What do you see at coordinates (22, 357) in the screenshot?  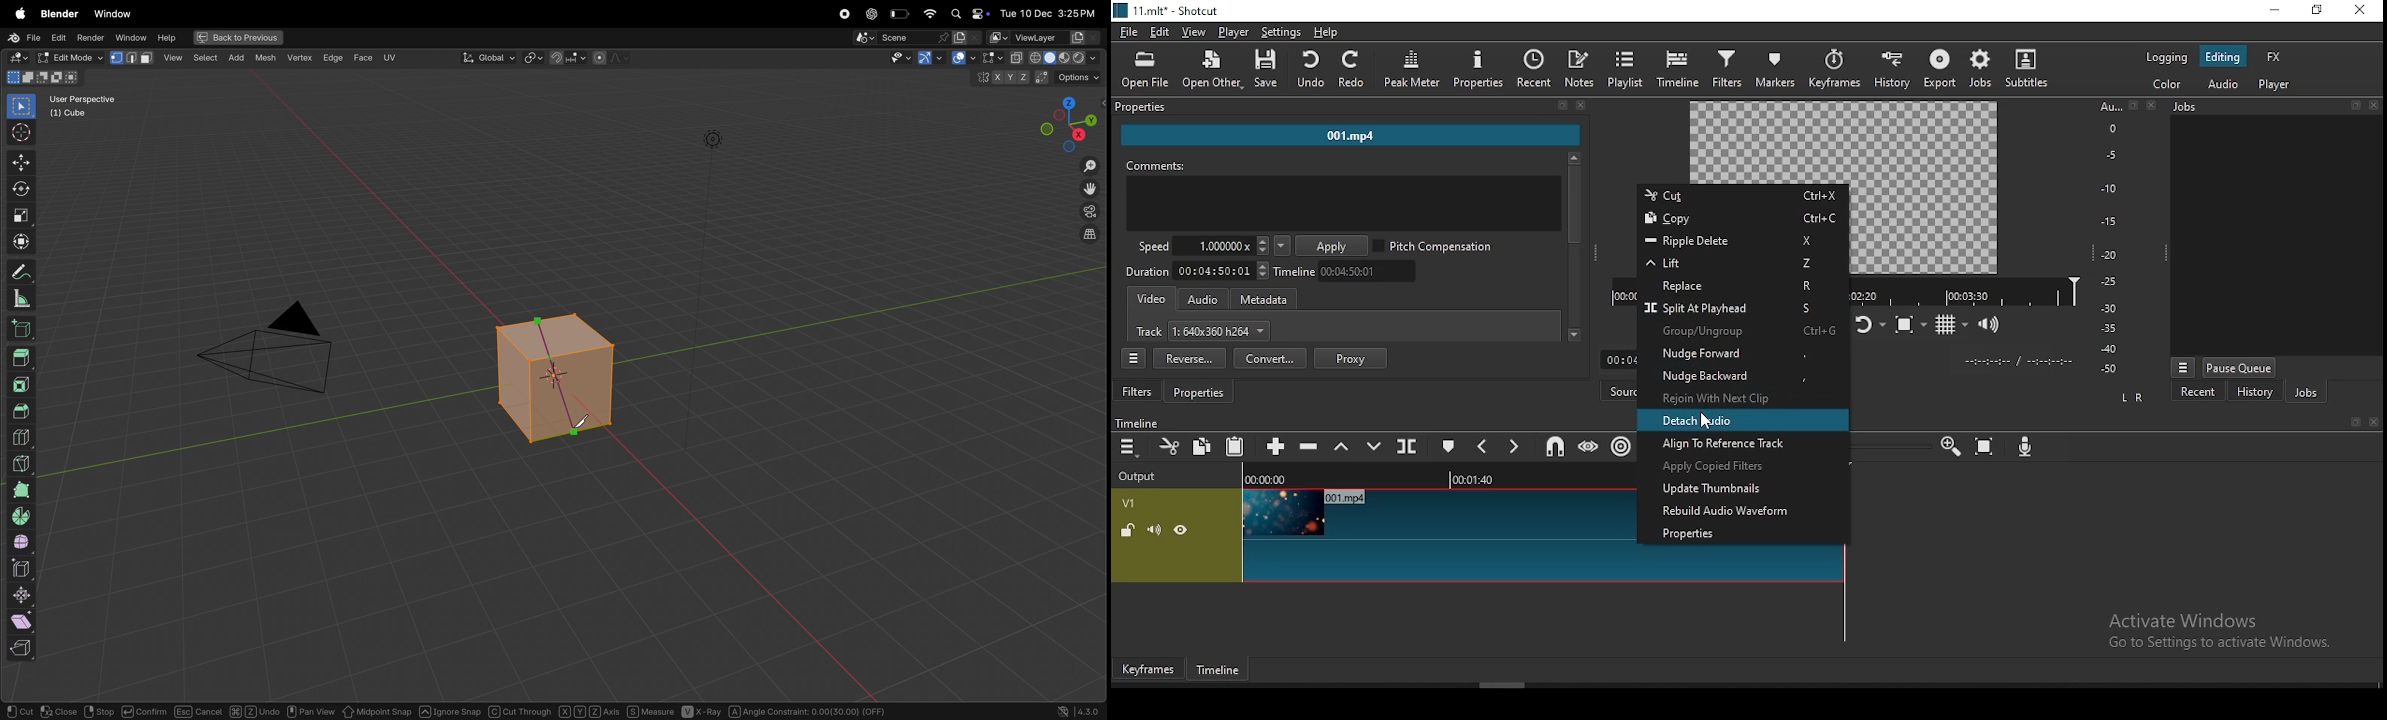 I see `Extrude region` at bounding box center [22, 357].